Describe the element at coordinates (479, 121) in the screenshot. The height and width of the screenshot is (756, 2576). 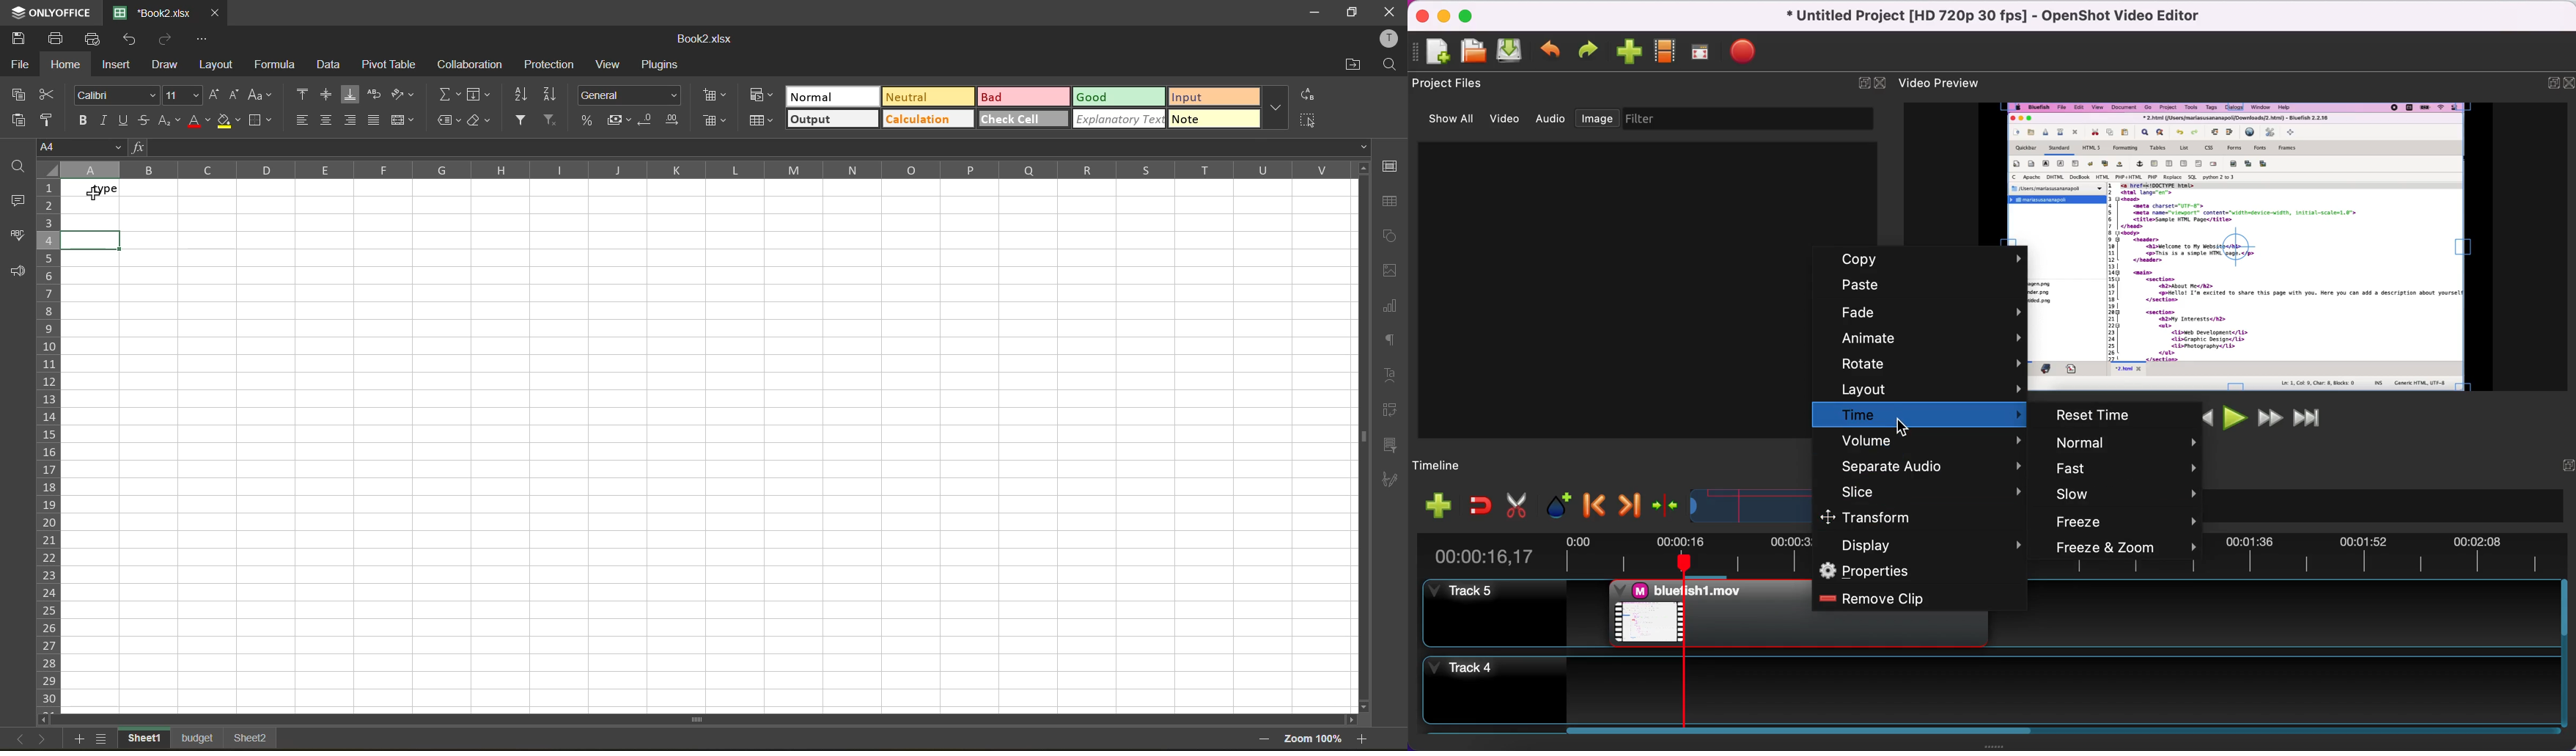
I see `clear` at that location.